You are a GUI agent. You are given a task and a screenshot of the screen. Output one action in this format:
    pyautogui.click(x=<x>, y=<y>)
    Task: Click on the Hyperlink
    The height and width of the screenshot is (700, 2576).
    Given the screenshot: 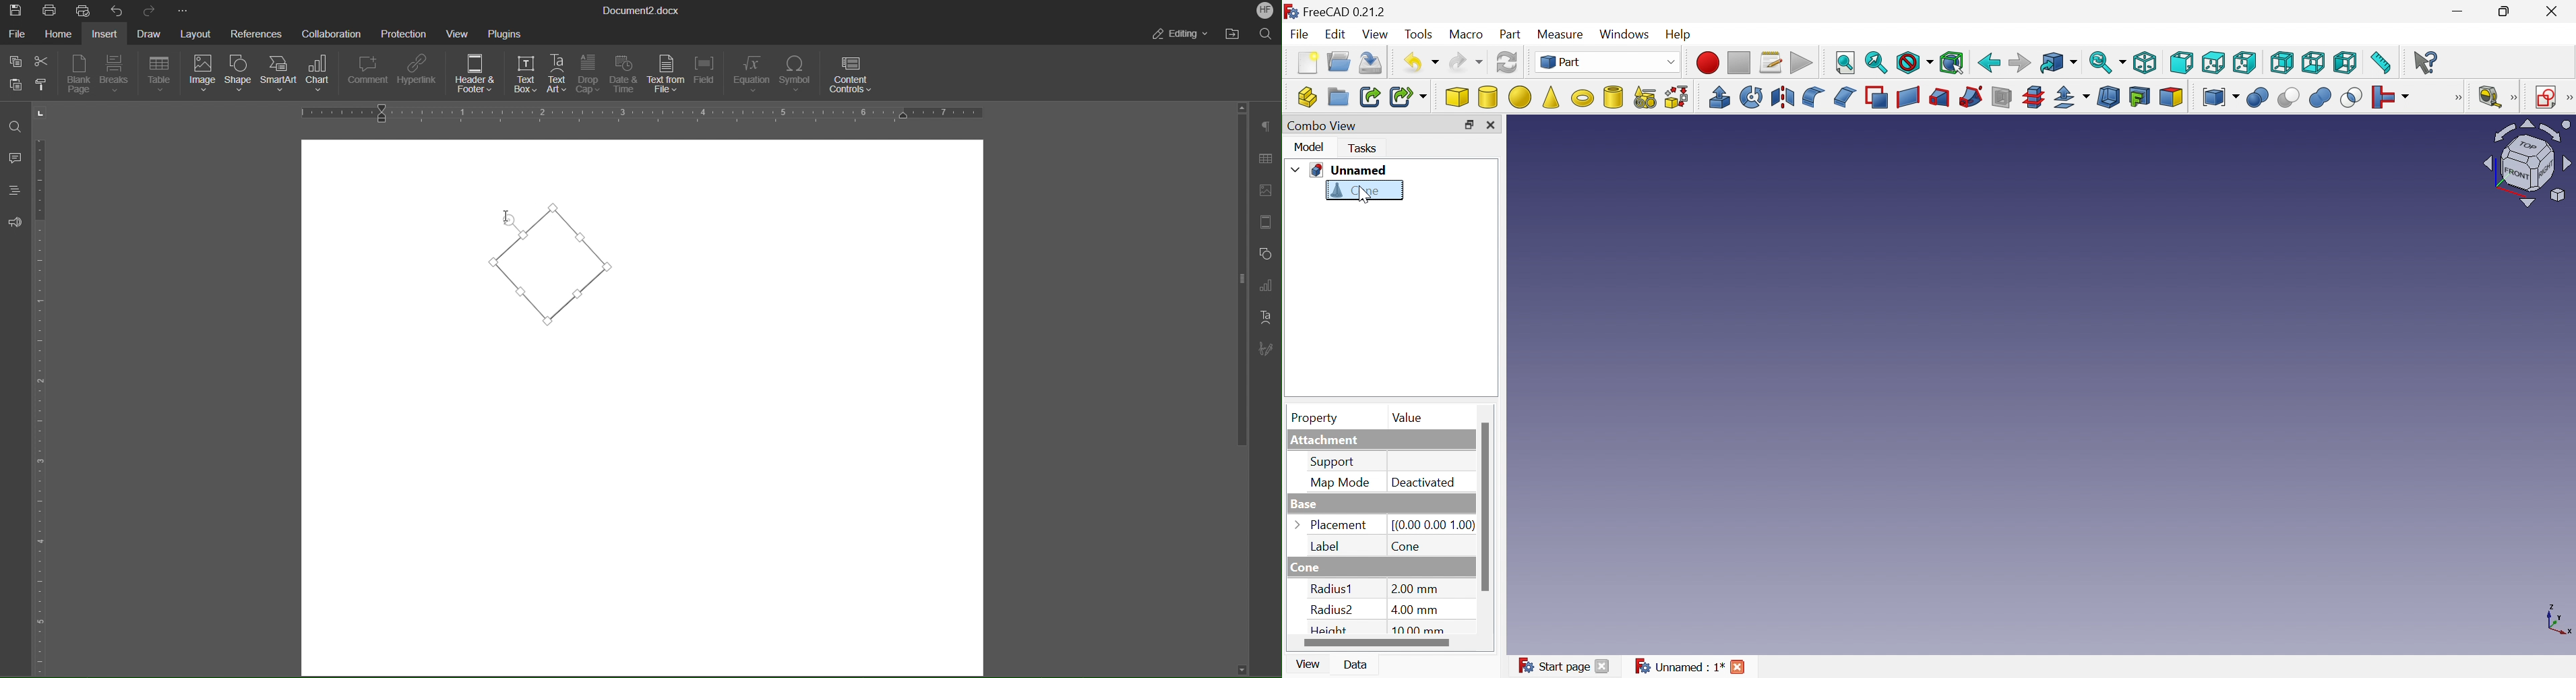 What is the action you would take?
    pyautogui.click(x=419, y=74)
    